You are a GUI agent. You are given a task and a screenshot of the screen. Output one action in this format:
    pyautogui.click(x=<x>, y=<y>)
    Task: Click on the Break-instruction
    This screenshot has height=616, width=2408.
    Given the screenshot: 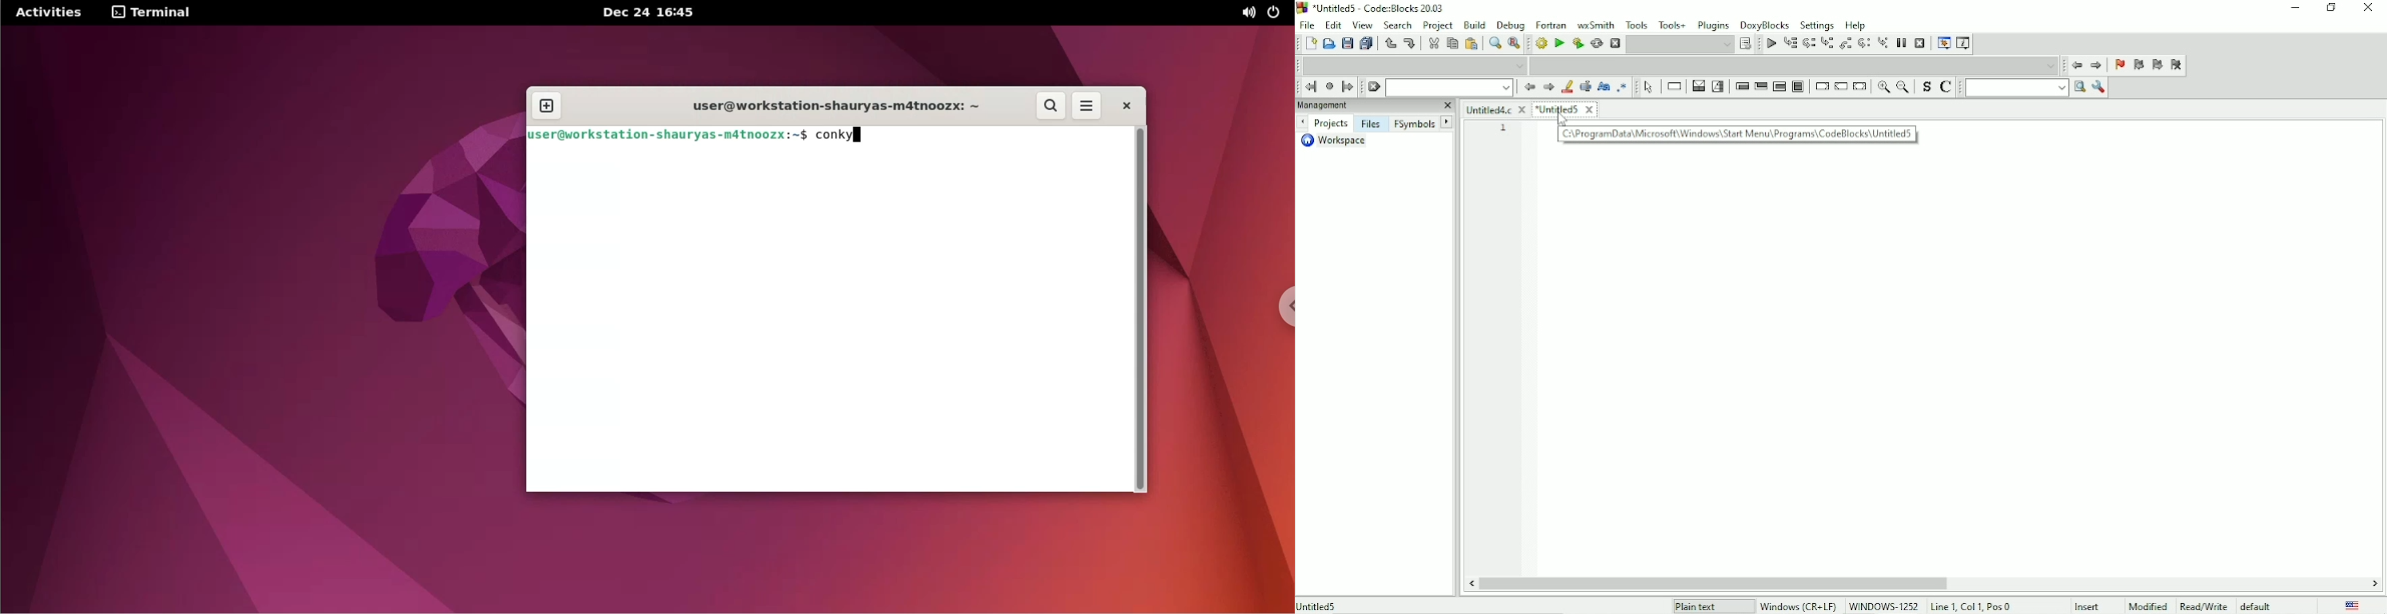 What is the action you would take?
    pyautogui.click(x=1821, y=87)
    